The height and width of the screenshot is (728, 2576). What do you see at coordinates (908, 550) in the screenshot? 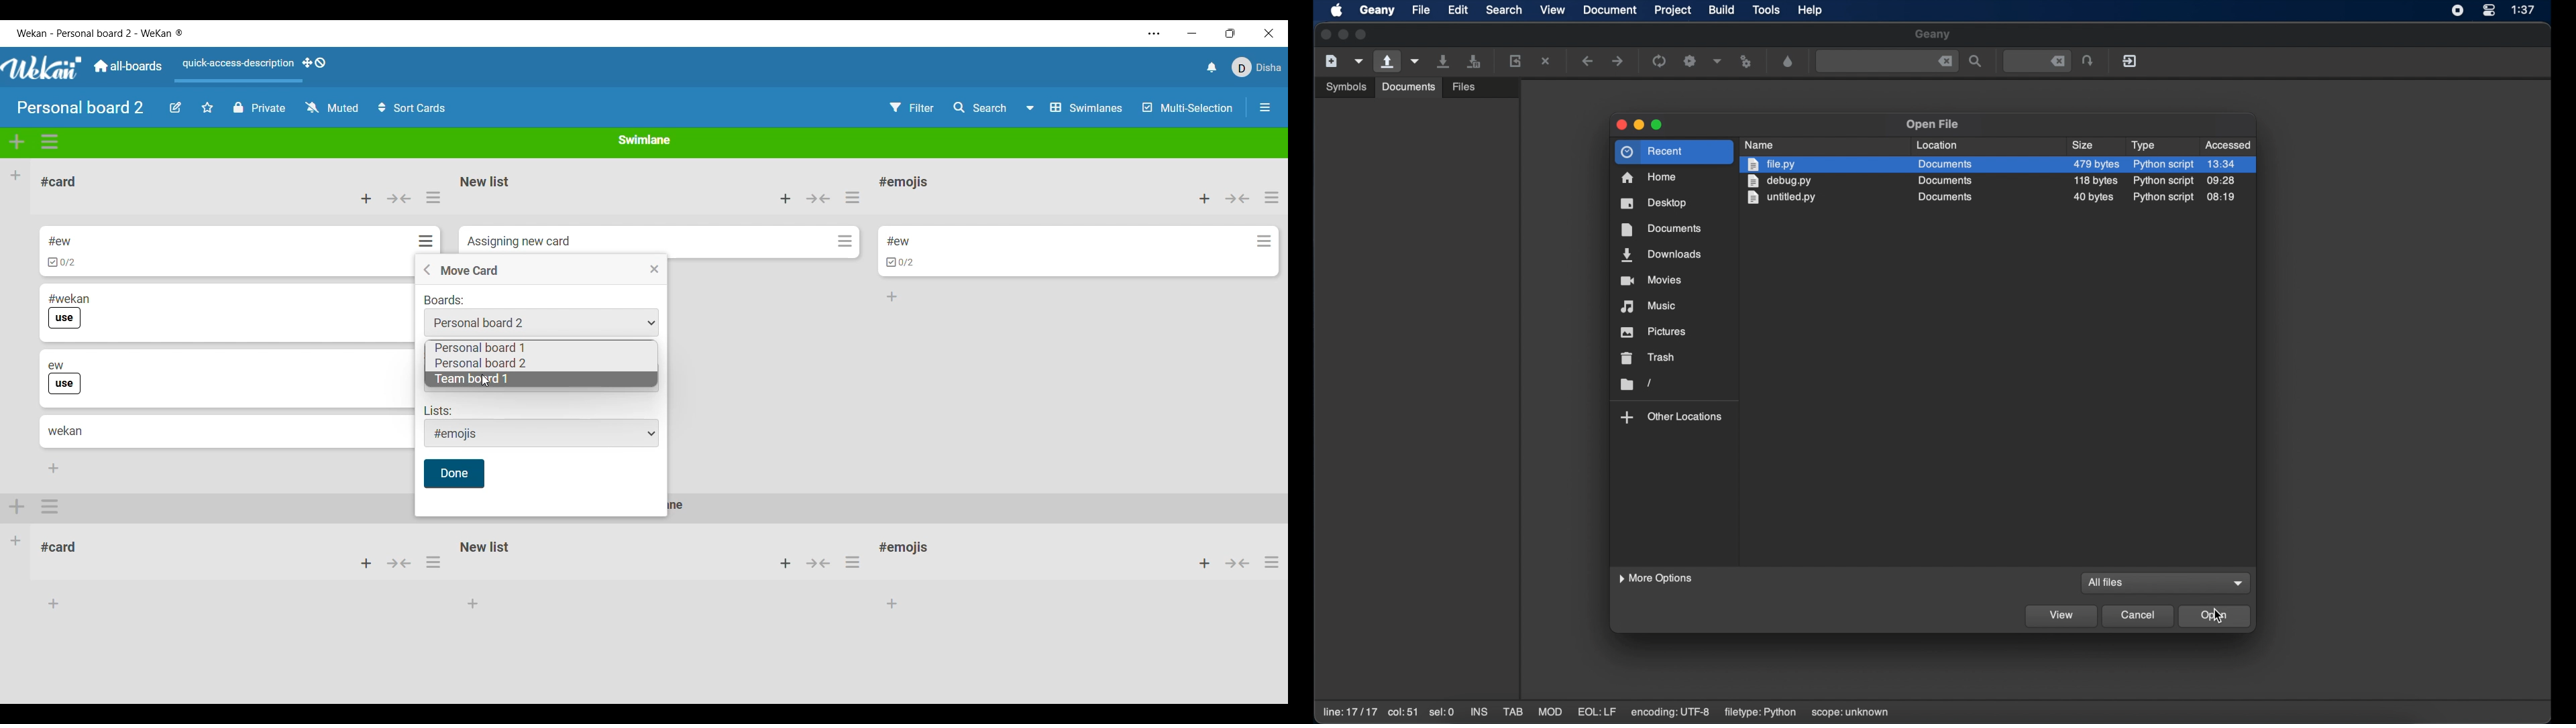
I see `#emojis` at bounding box center [908, 550].